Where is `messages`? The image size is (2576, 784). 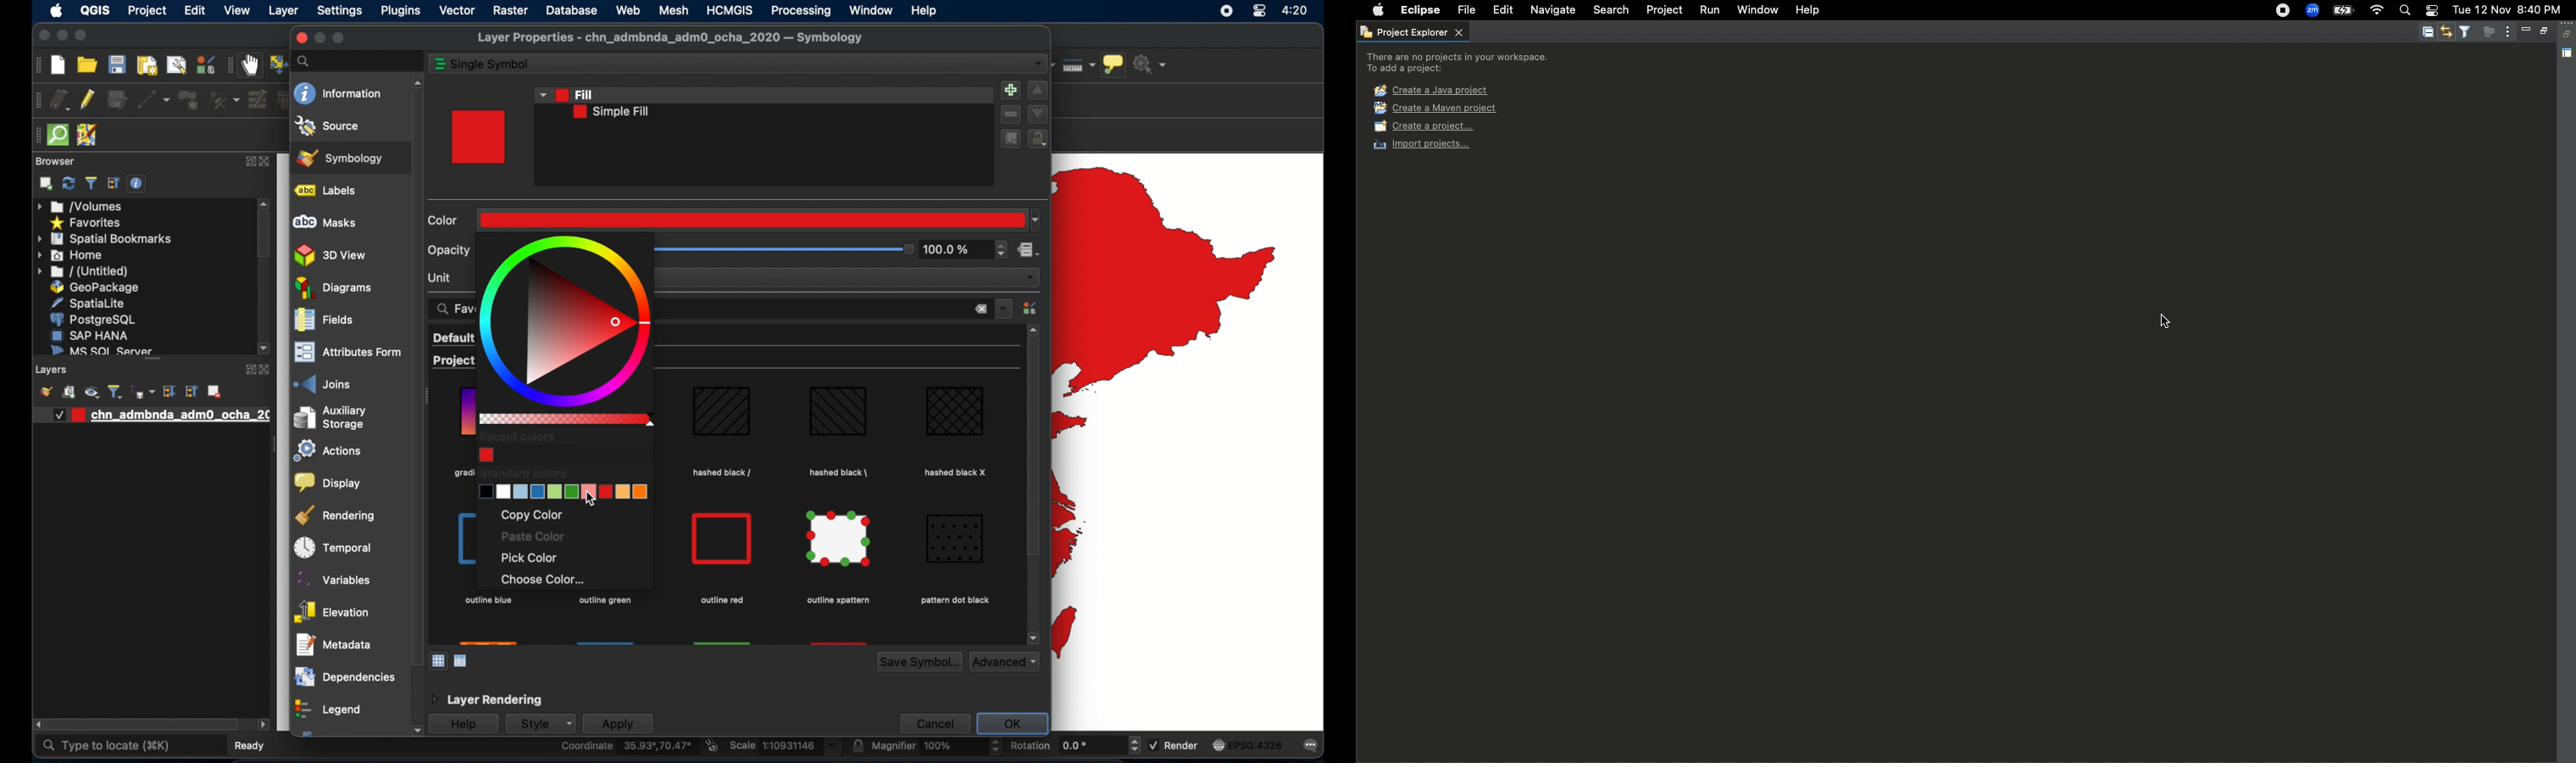 messages is located at coordinates (1313, 745).